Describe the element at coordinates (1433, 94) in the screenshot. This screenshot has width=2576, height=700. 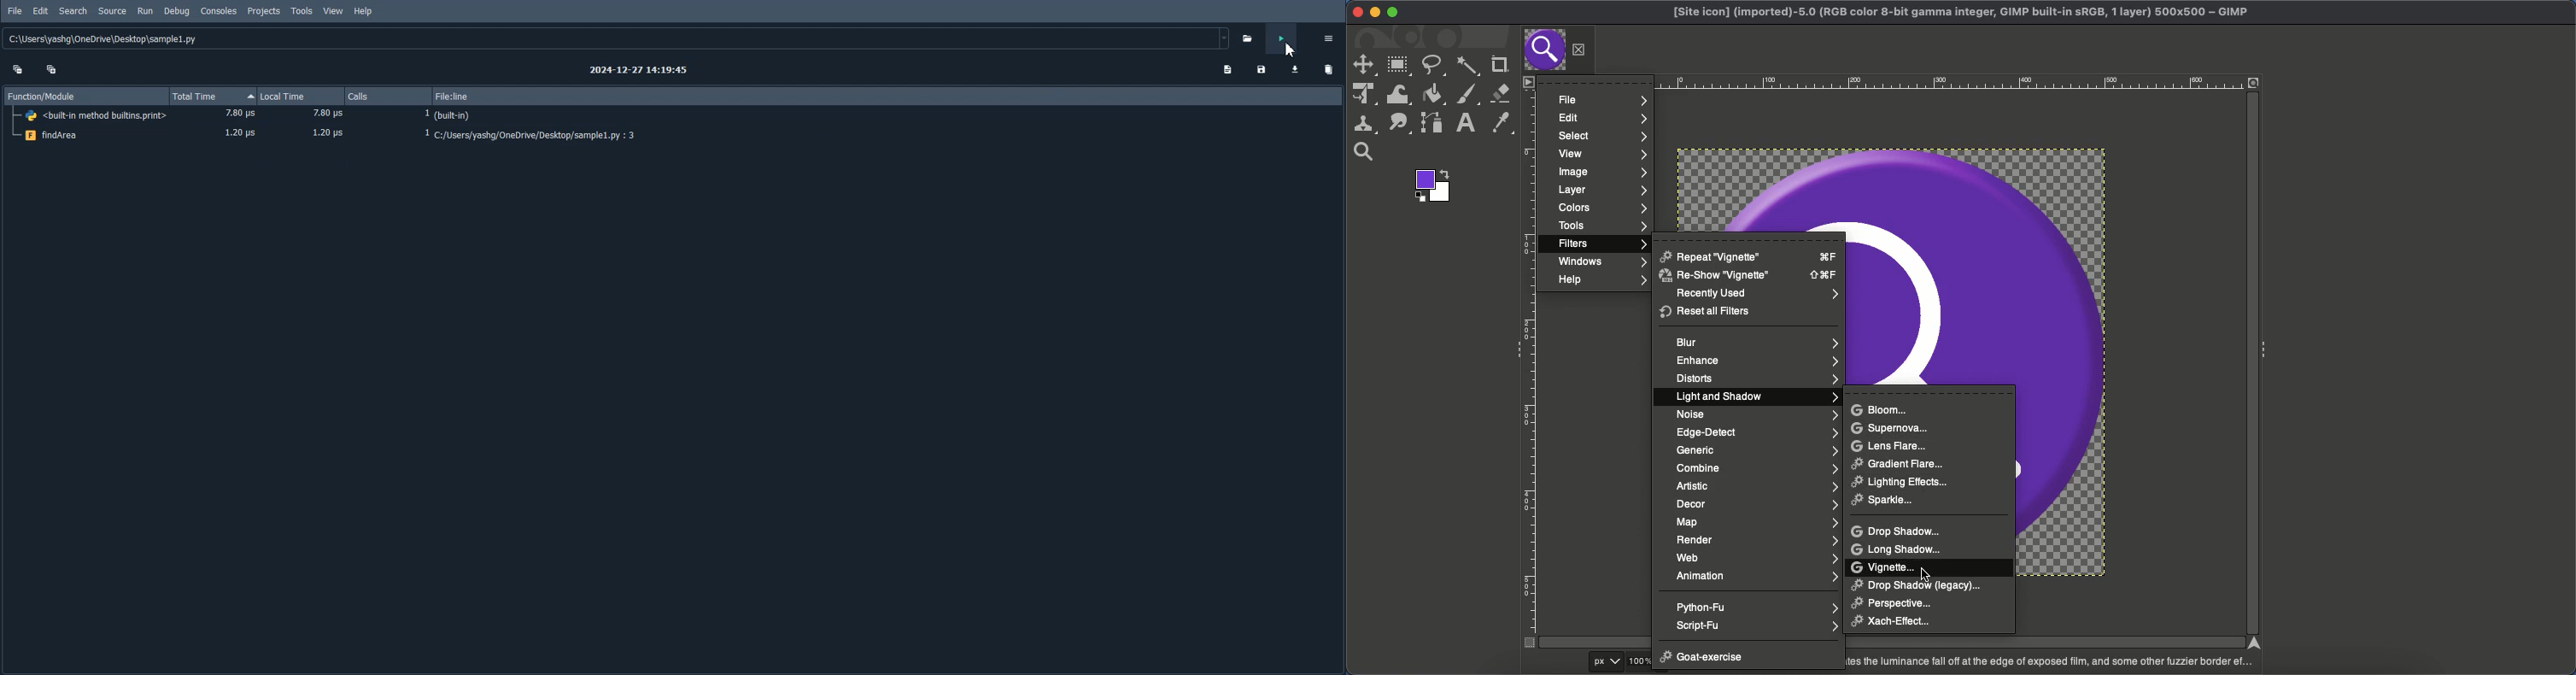
I see `Fill color` at that location.